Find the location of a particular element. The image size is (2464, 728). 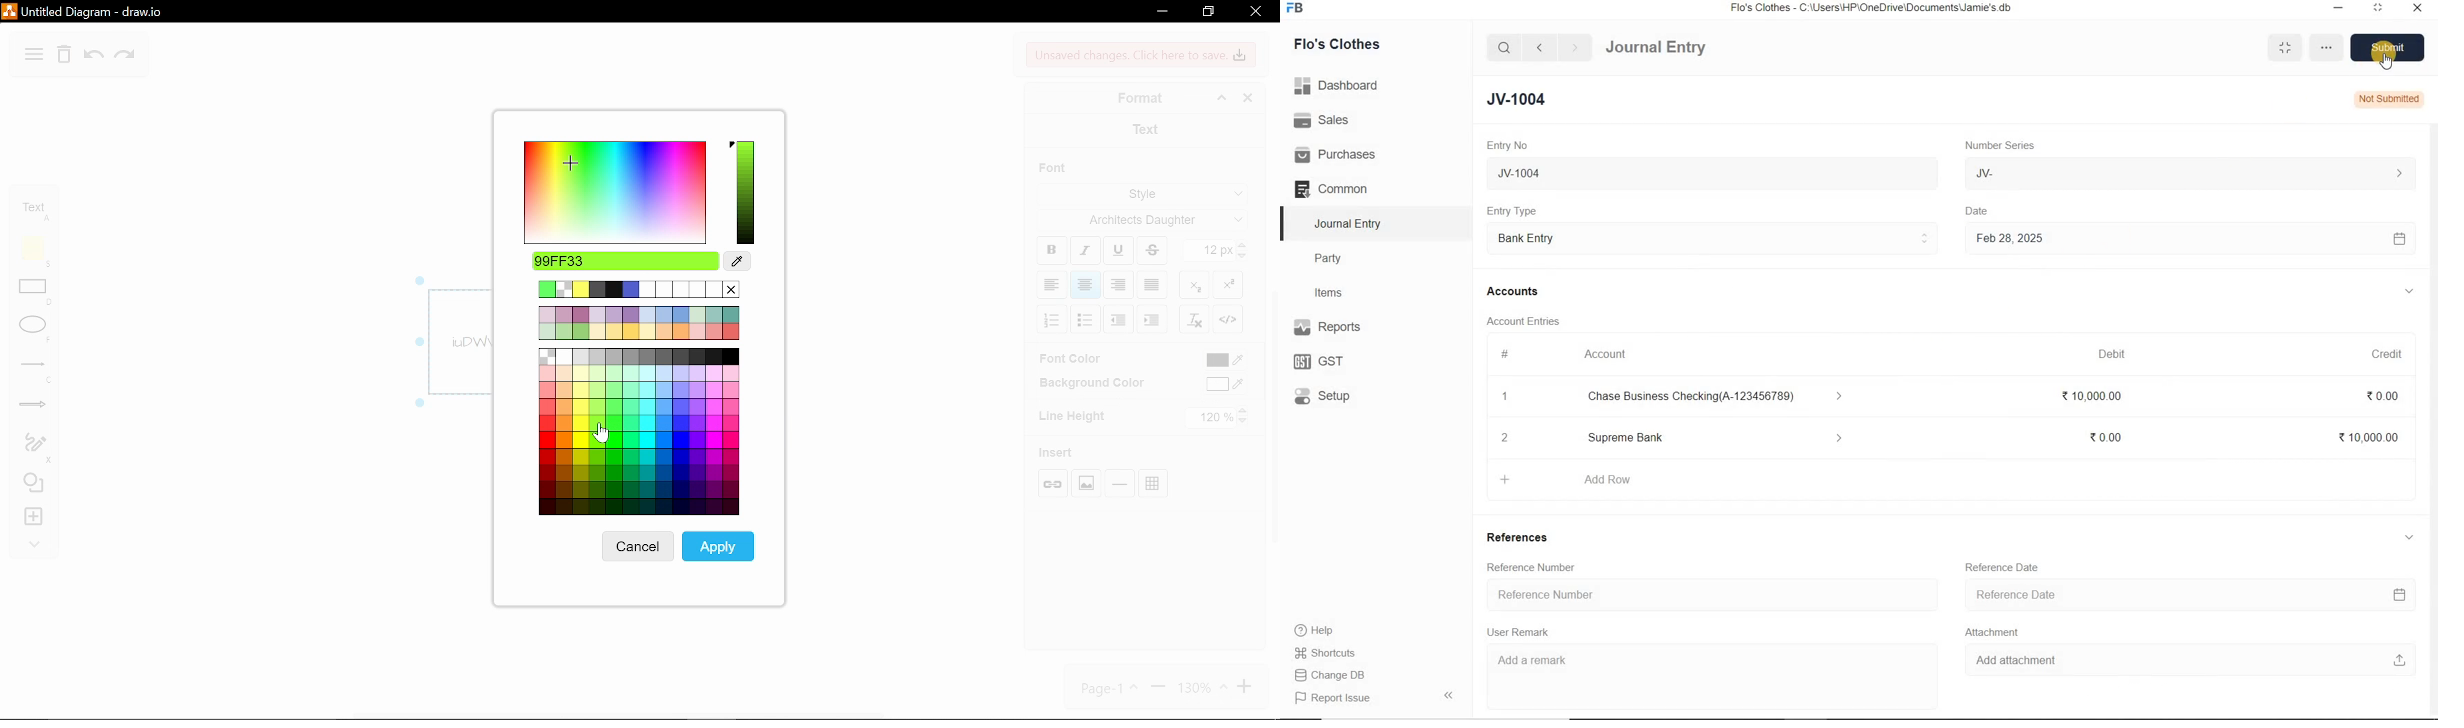

color picker is located at coordinates (738, 261).